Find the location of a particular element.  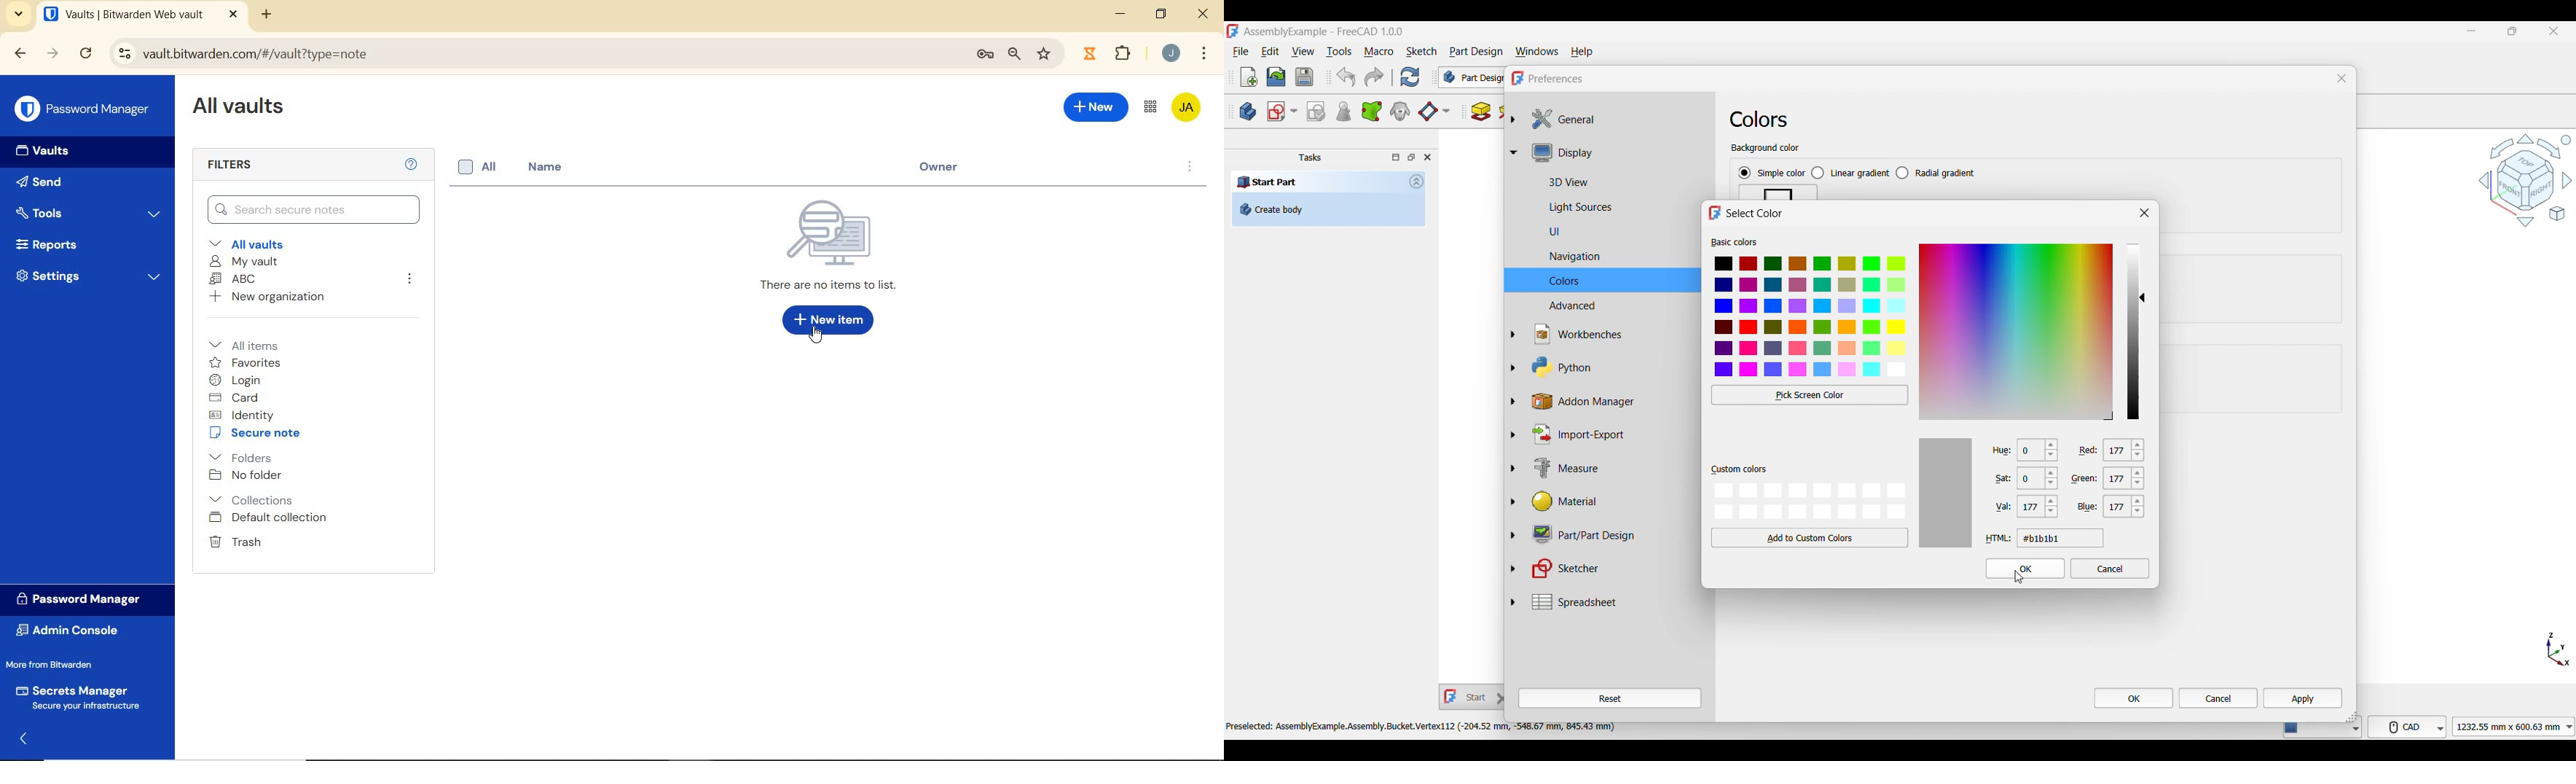

Create body is located at coordinates (1248, 111).